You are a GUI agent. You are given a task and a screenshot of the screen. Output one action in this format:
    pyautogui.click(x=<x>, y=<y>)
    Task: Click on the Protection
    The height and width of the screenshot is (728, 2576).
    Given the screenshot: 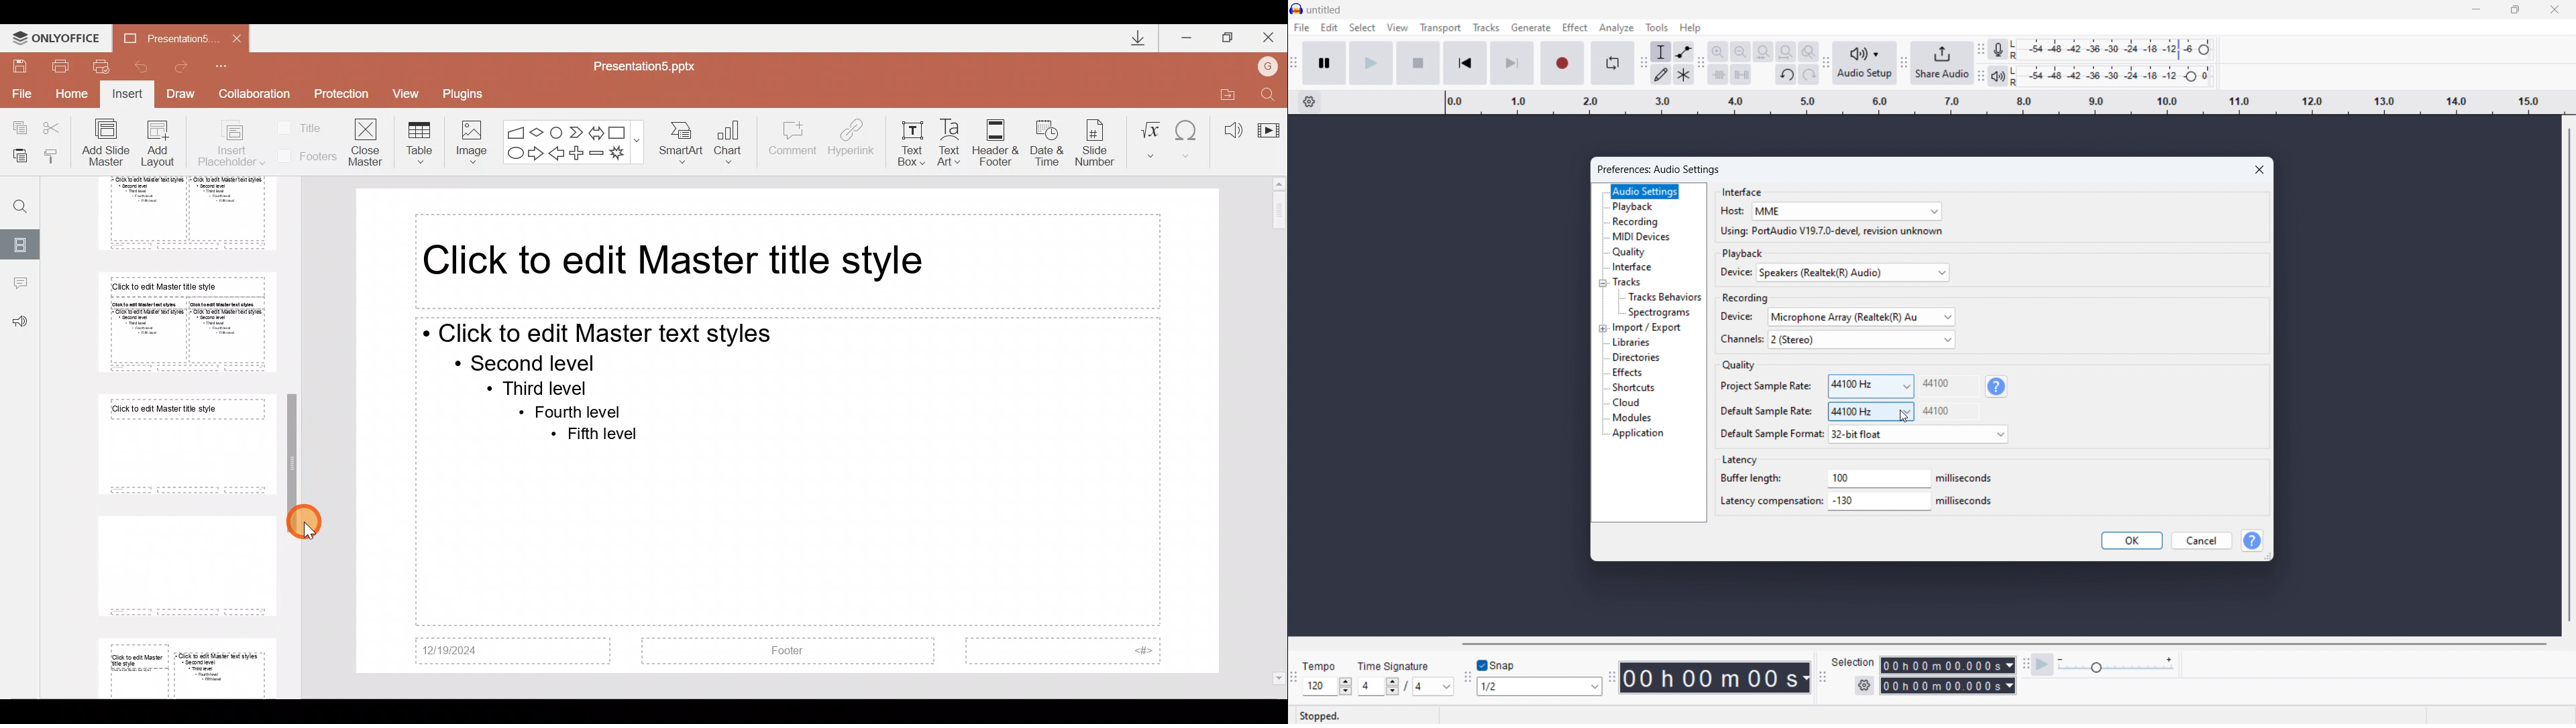 What is the action you would take?
    pyautogui.click(x=341, y=96)
    